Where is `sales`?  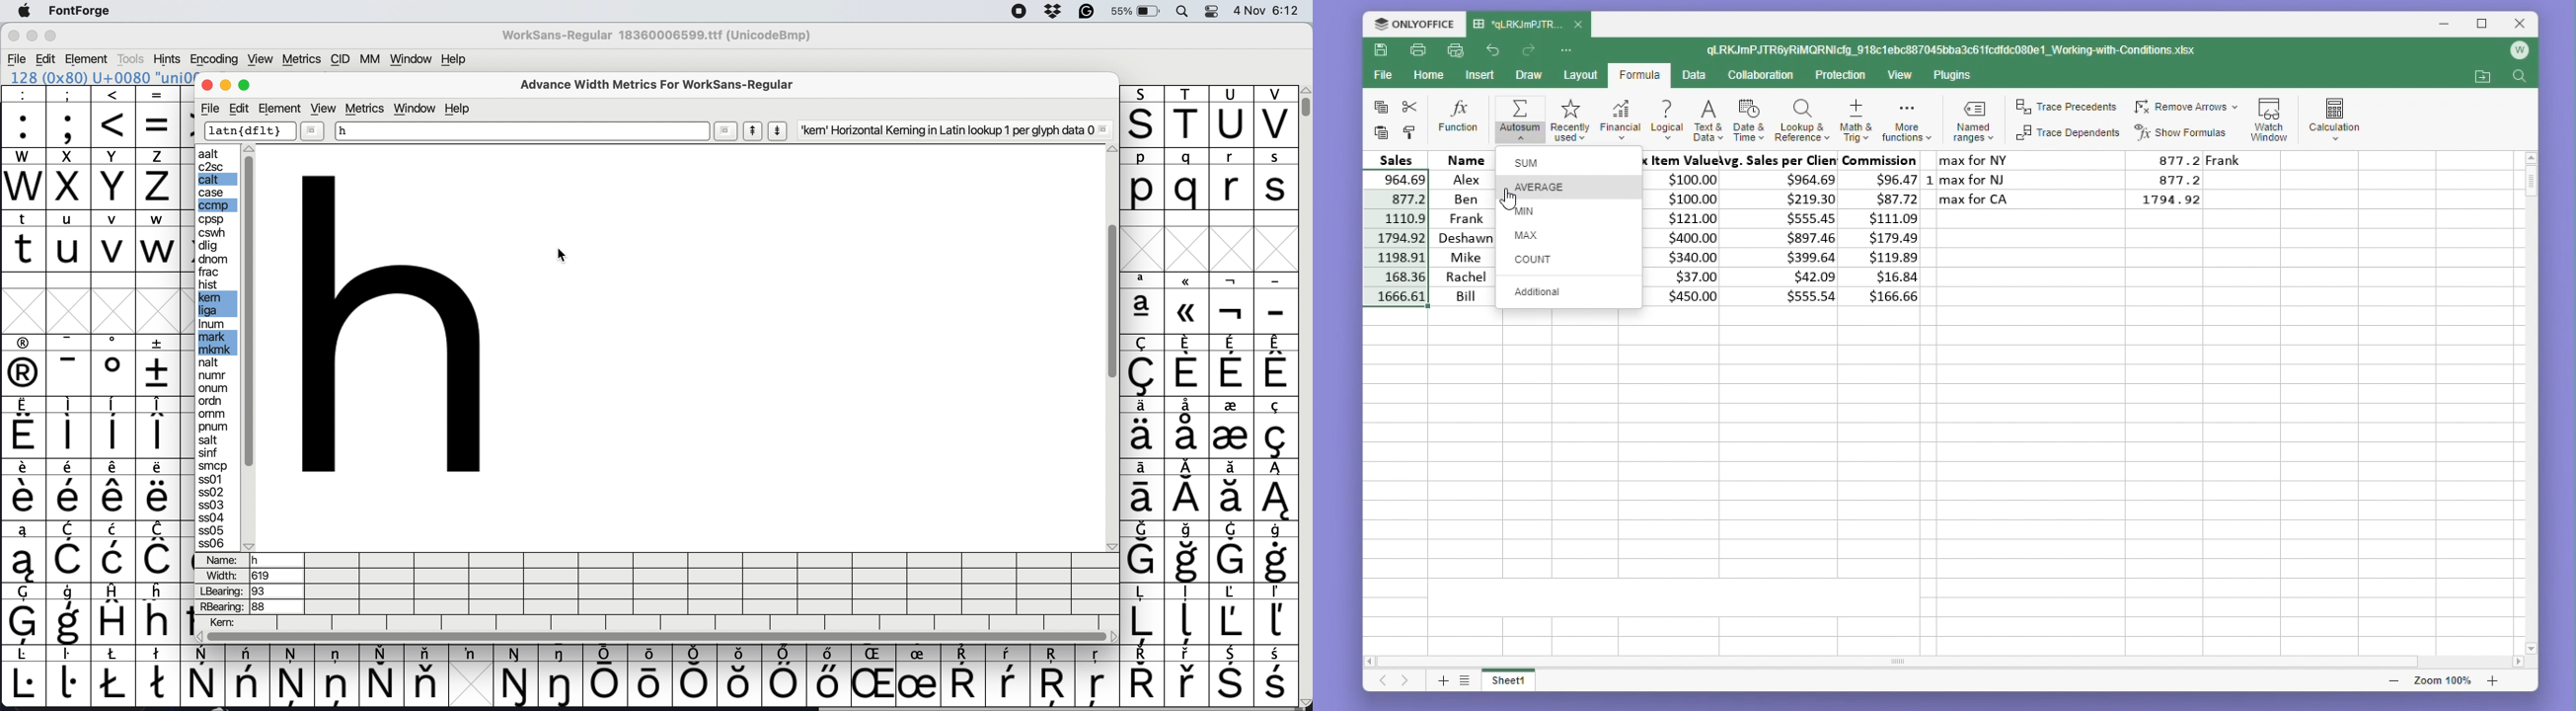
sales is located at coordinates (1400, 158).